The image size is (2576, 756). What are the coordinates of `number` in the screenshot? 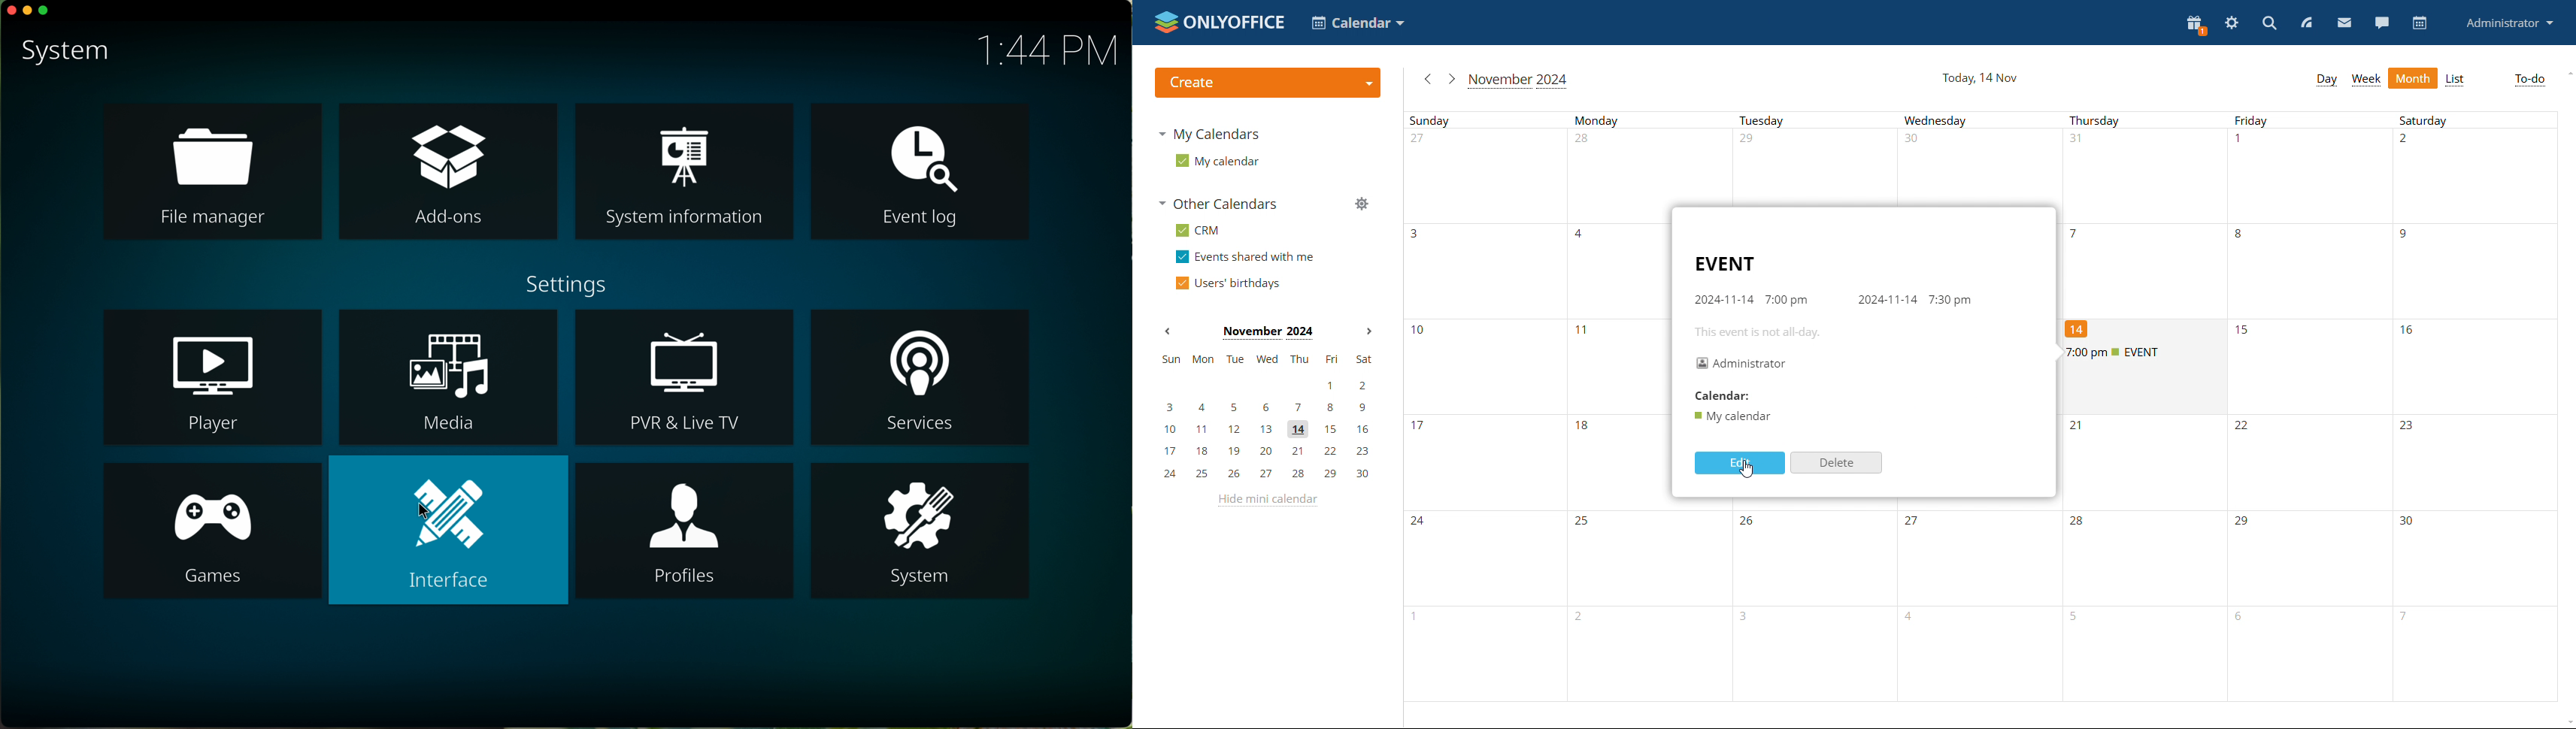 It's located at (1583, 522).